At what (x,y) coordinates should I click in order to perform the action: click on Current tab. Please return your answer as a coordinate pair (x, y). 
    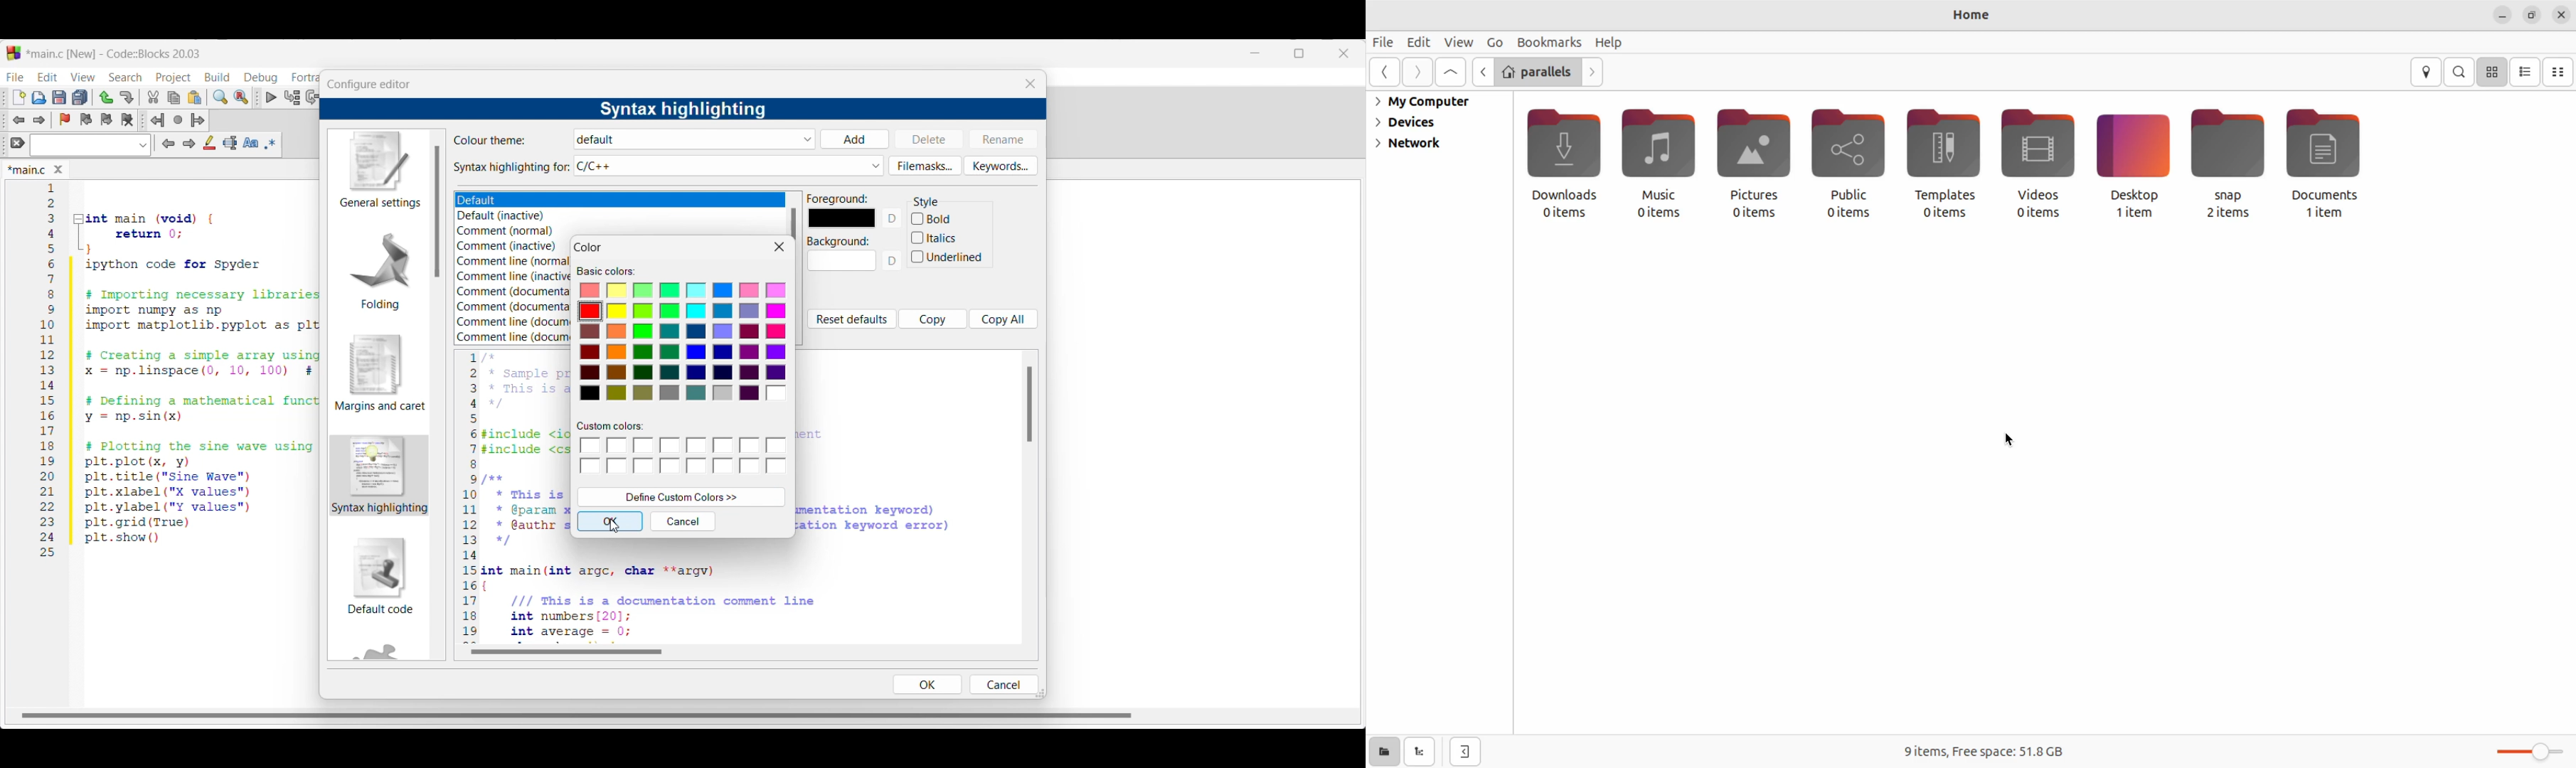
    Looking at the image, I should click on (27, 171).